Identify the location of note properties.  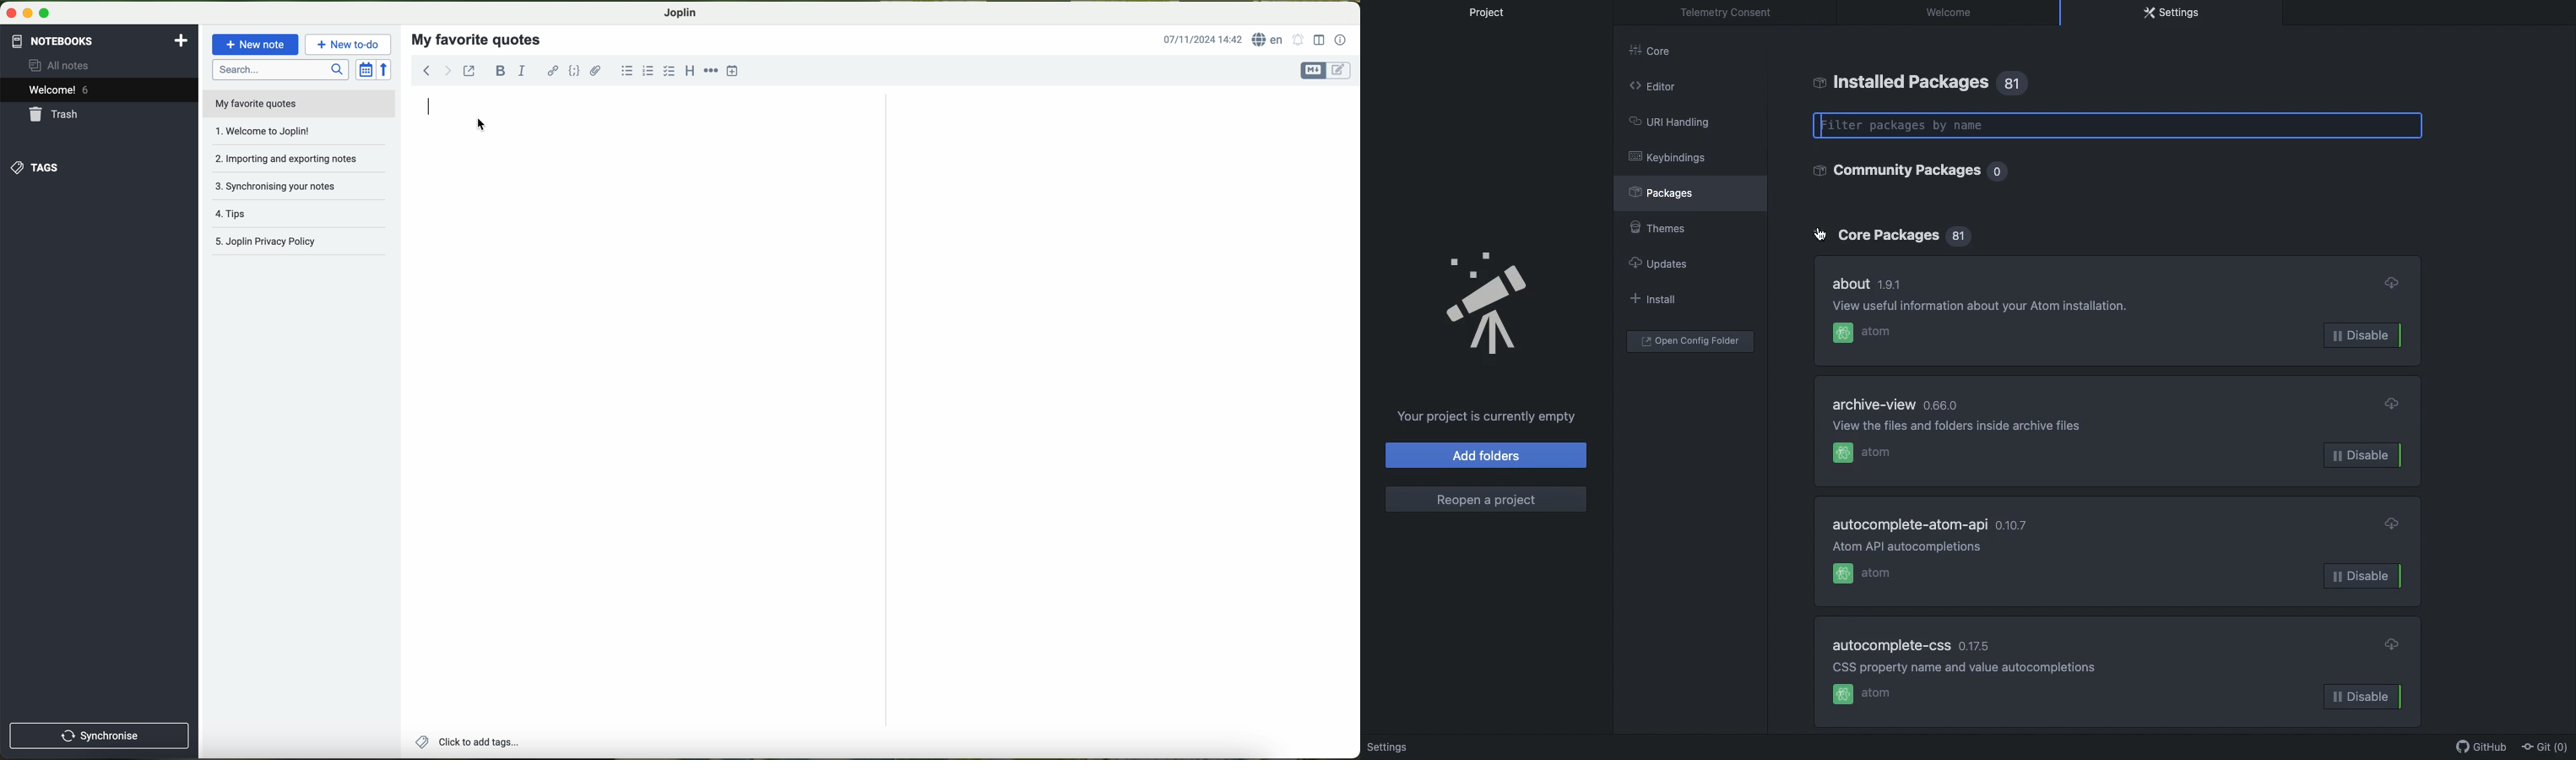
(1342, 40).